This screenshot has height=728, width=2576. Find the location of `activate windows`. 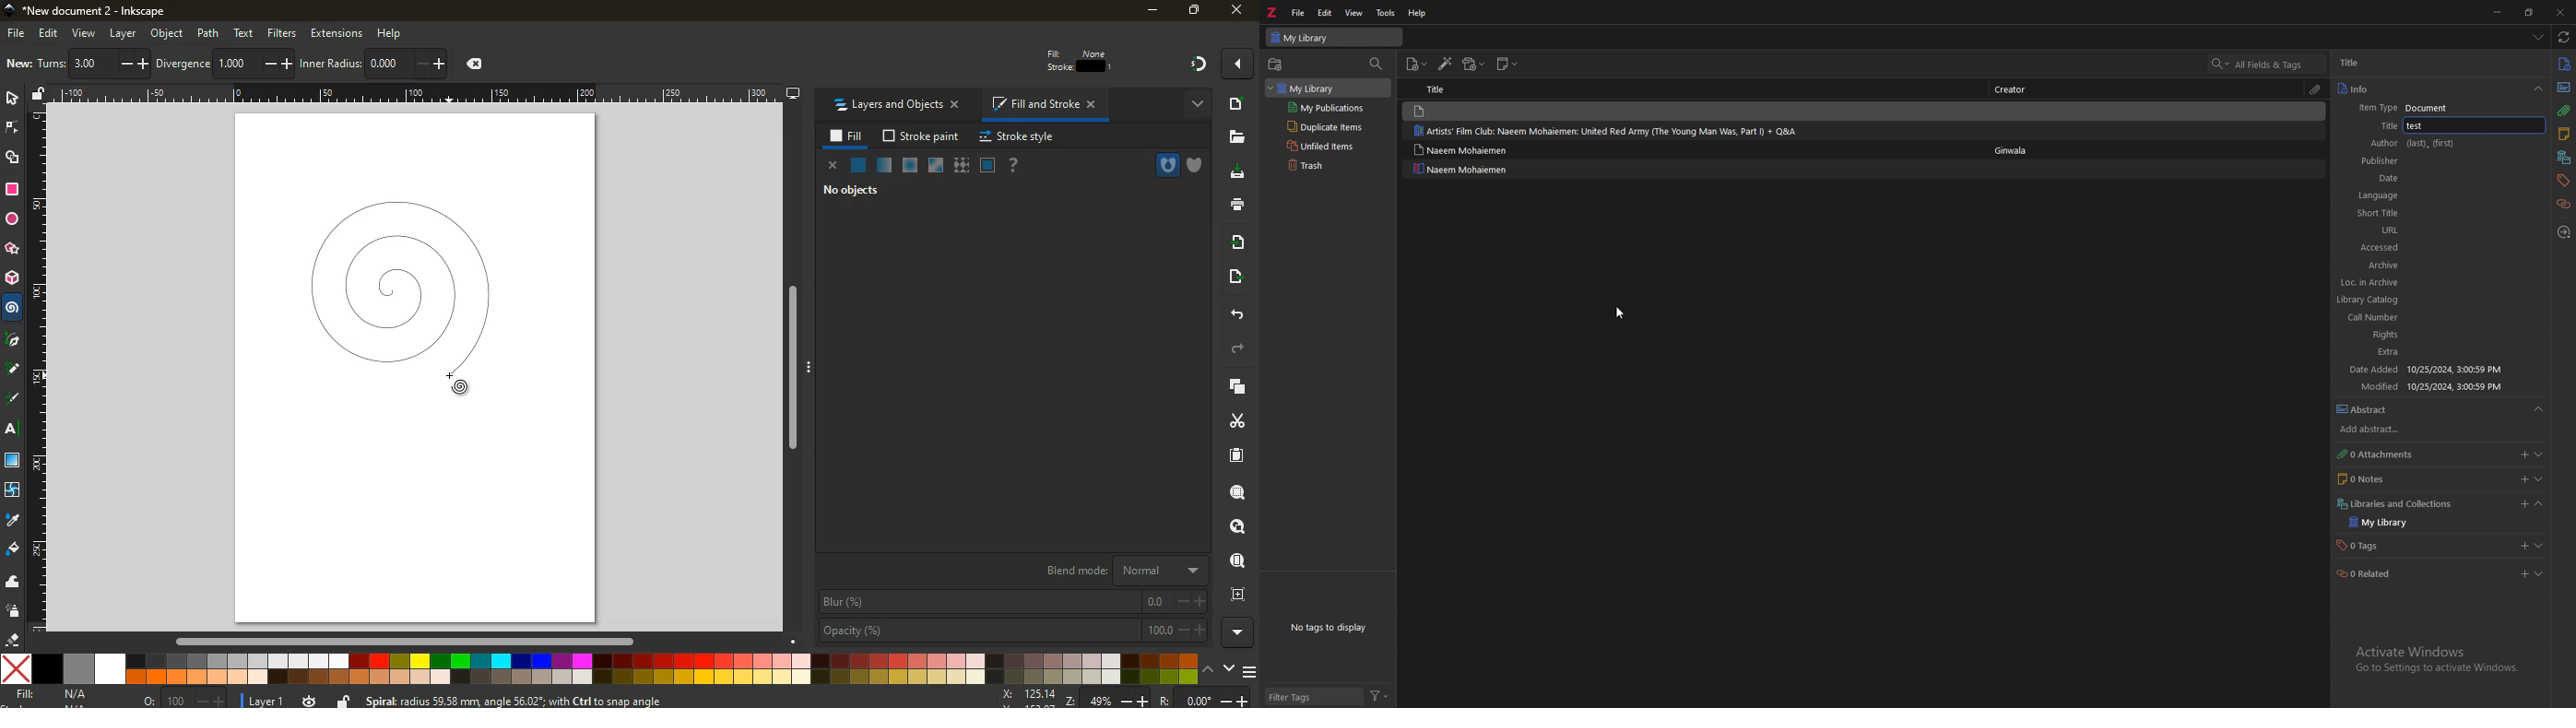

activate windows is located at coordinates (2435, 661).